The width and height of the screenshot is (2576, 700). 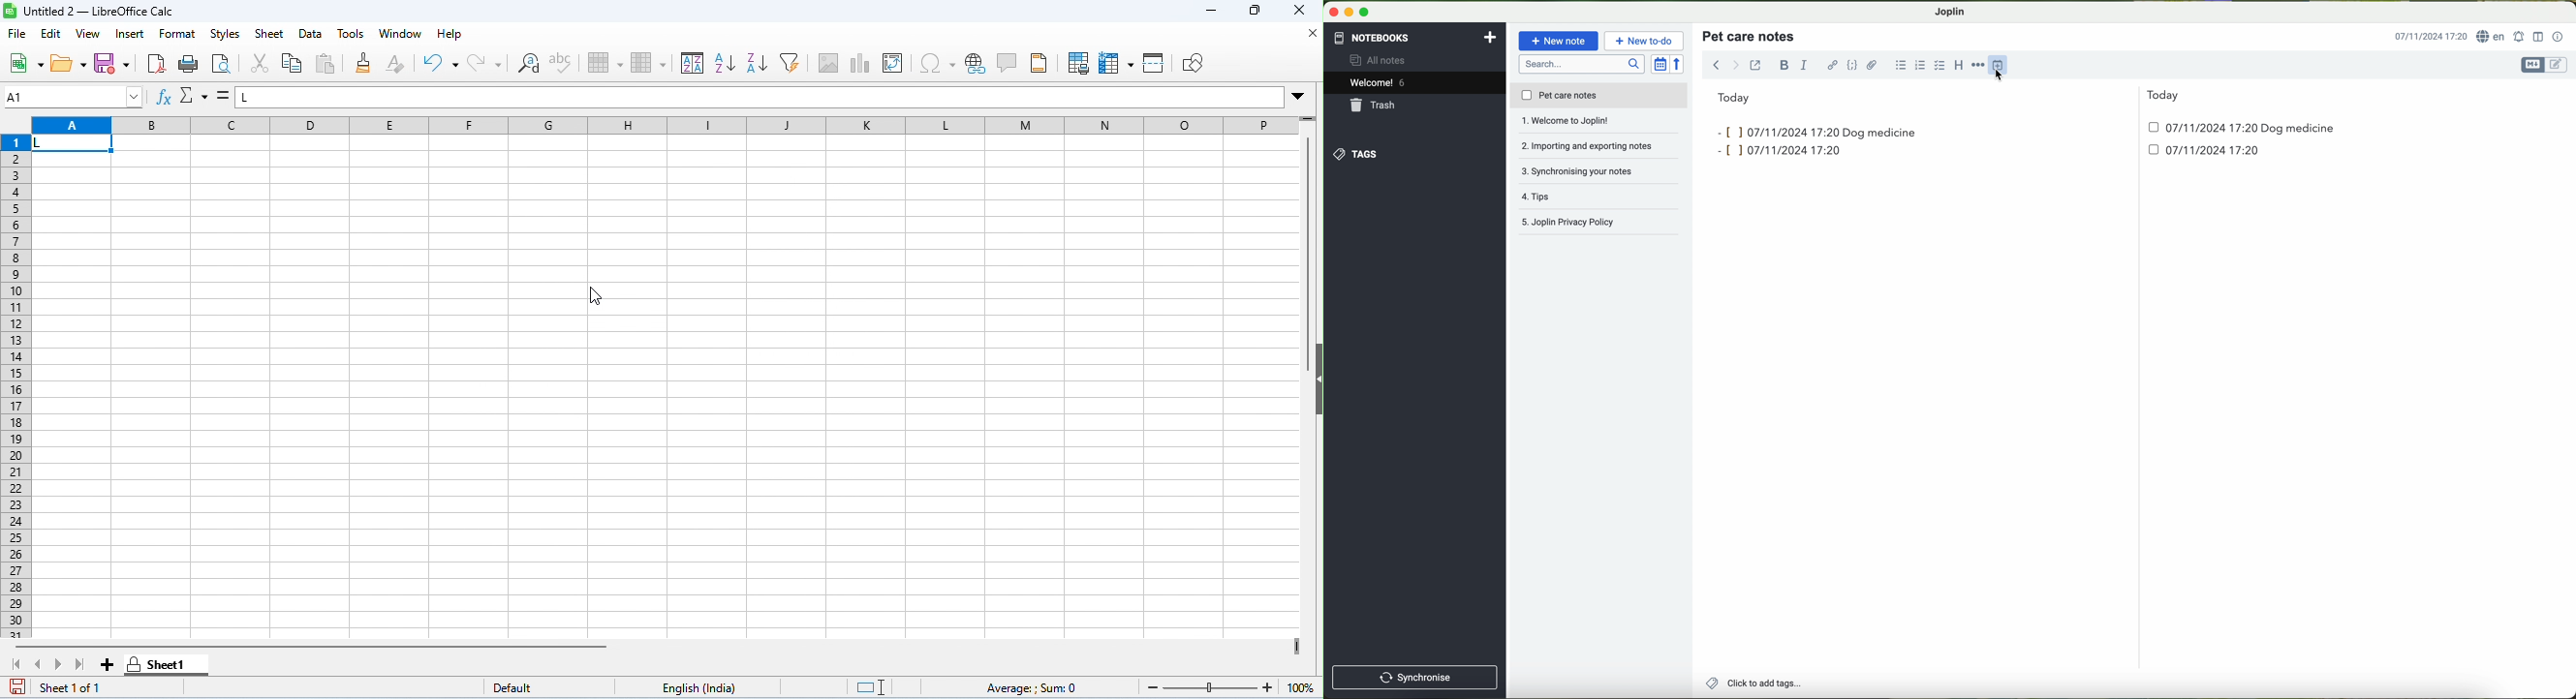 I want to click on importing and exporting notes, so click(x=1599, y=123).